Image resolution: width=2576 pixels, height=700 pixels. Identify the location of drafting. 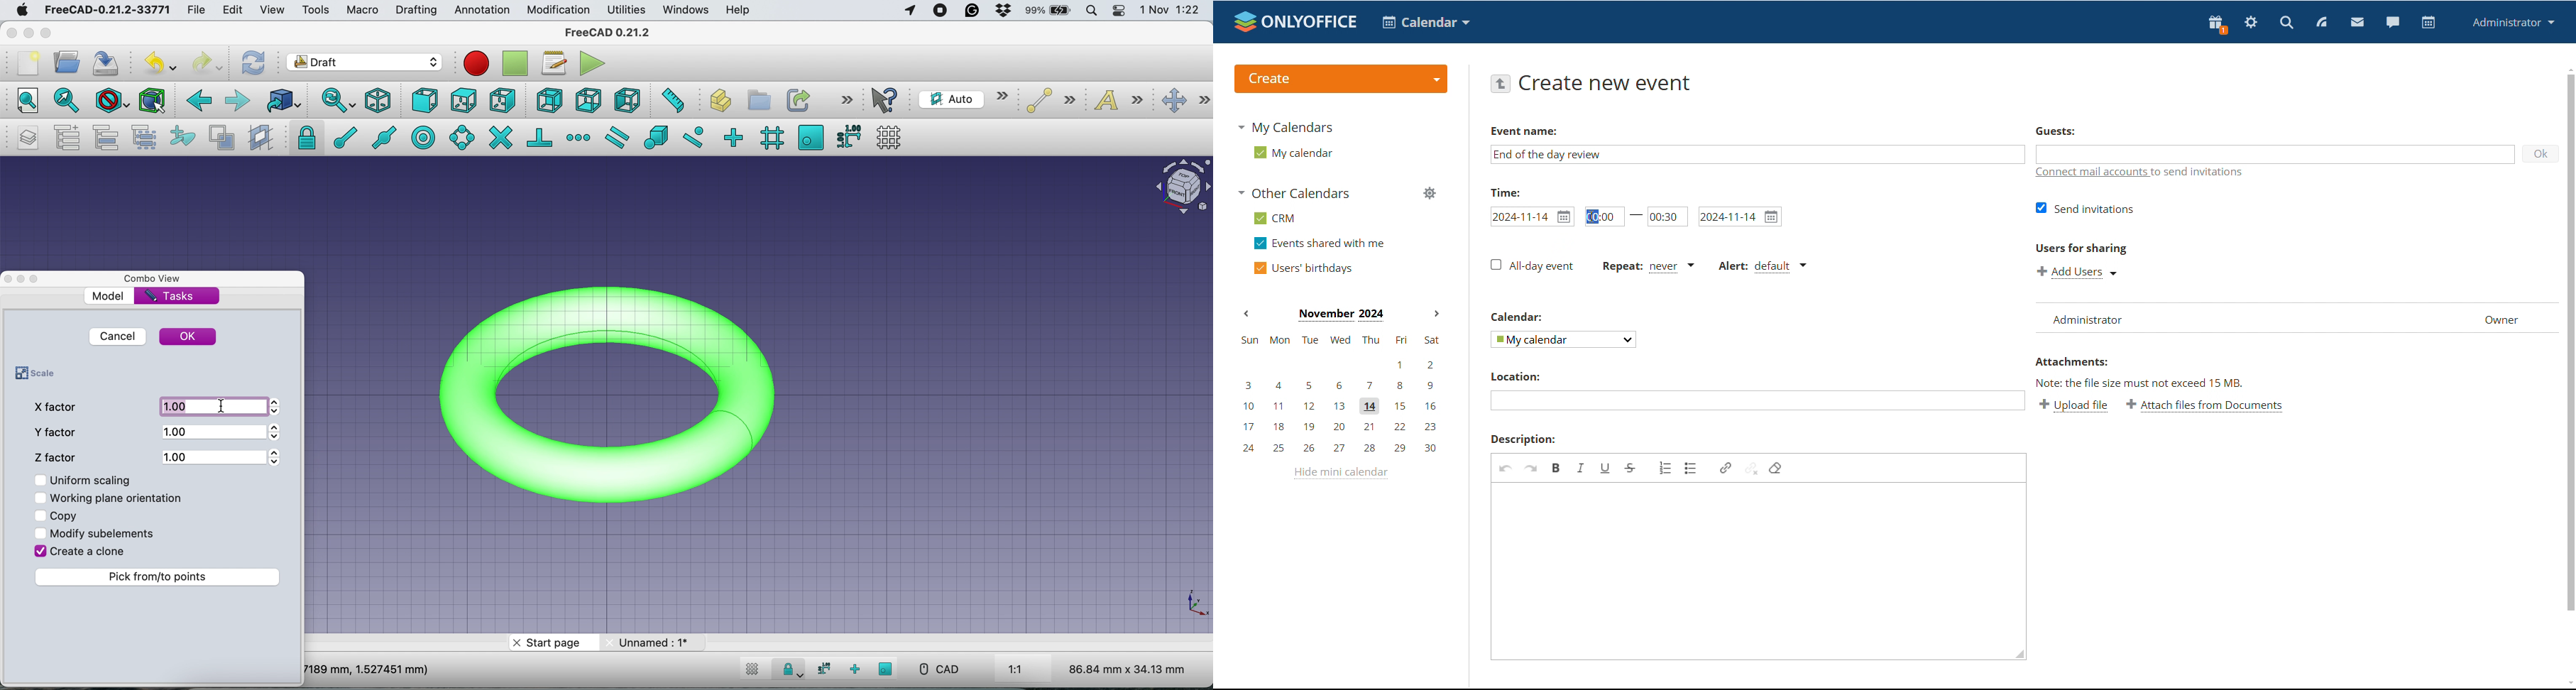
(416, 11).